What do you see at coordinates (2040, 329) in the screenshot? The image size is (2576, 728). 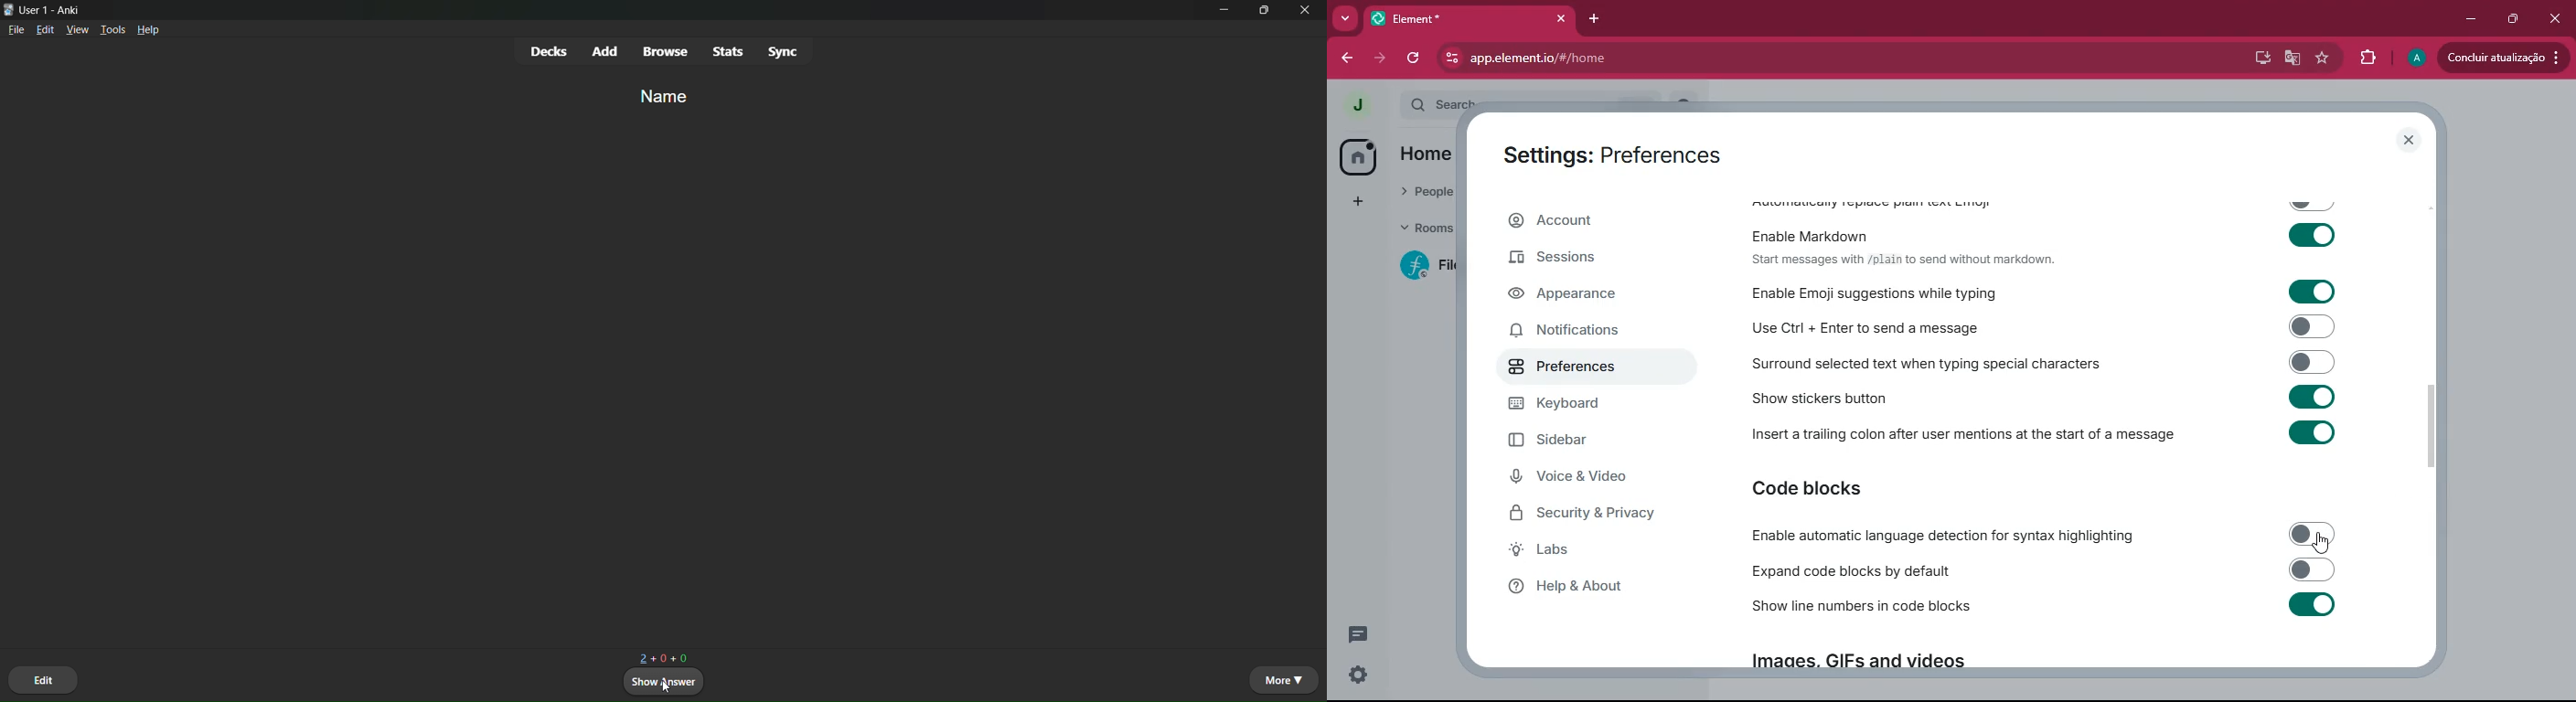 I see `Use Ctrl + Enter to send a message` at bounding box center [2040, 329].